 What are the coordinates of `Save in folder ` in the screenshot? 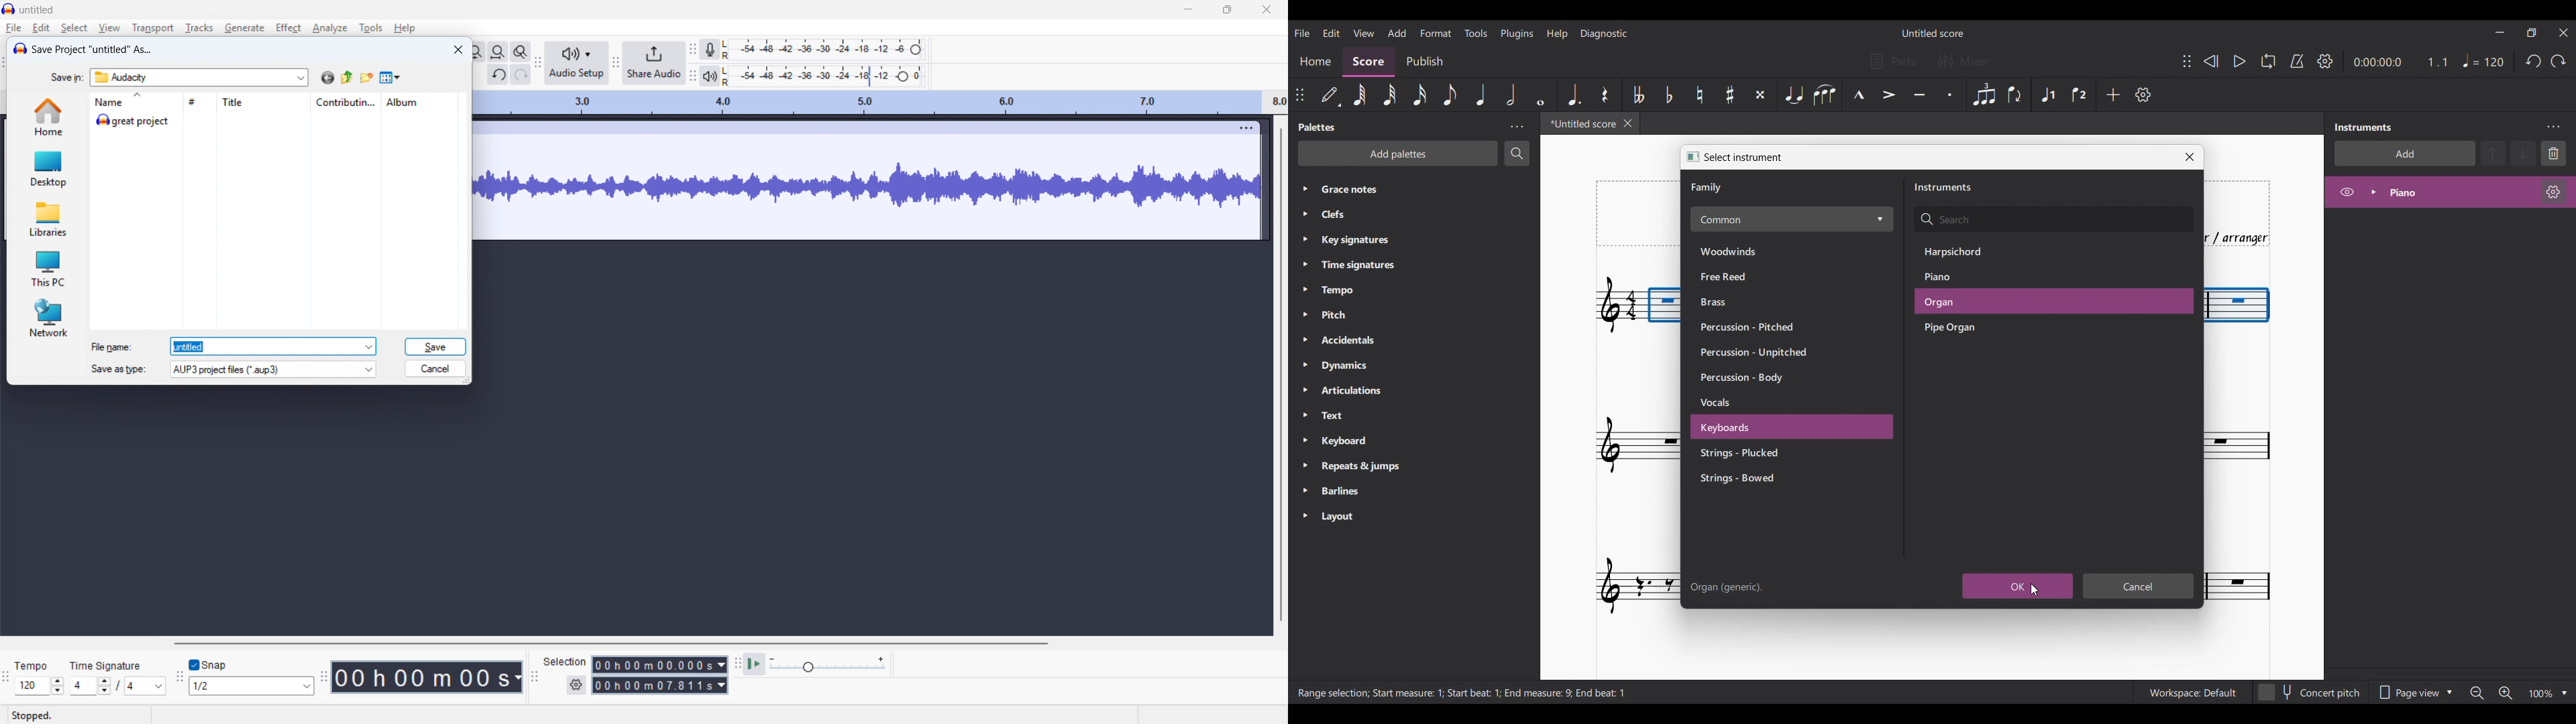 It's located at (199, 78).